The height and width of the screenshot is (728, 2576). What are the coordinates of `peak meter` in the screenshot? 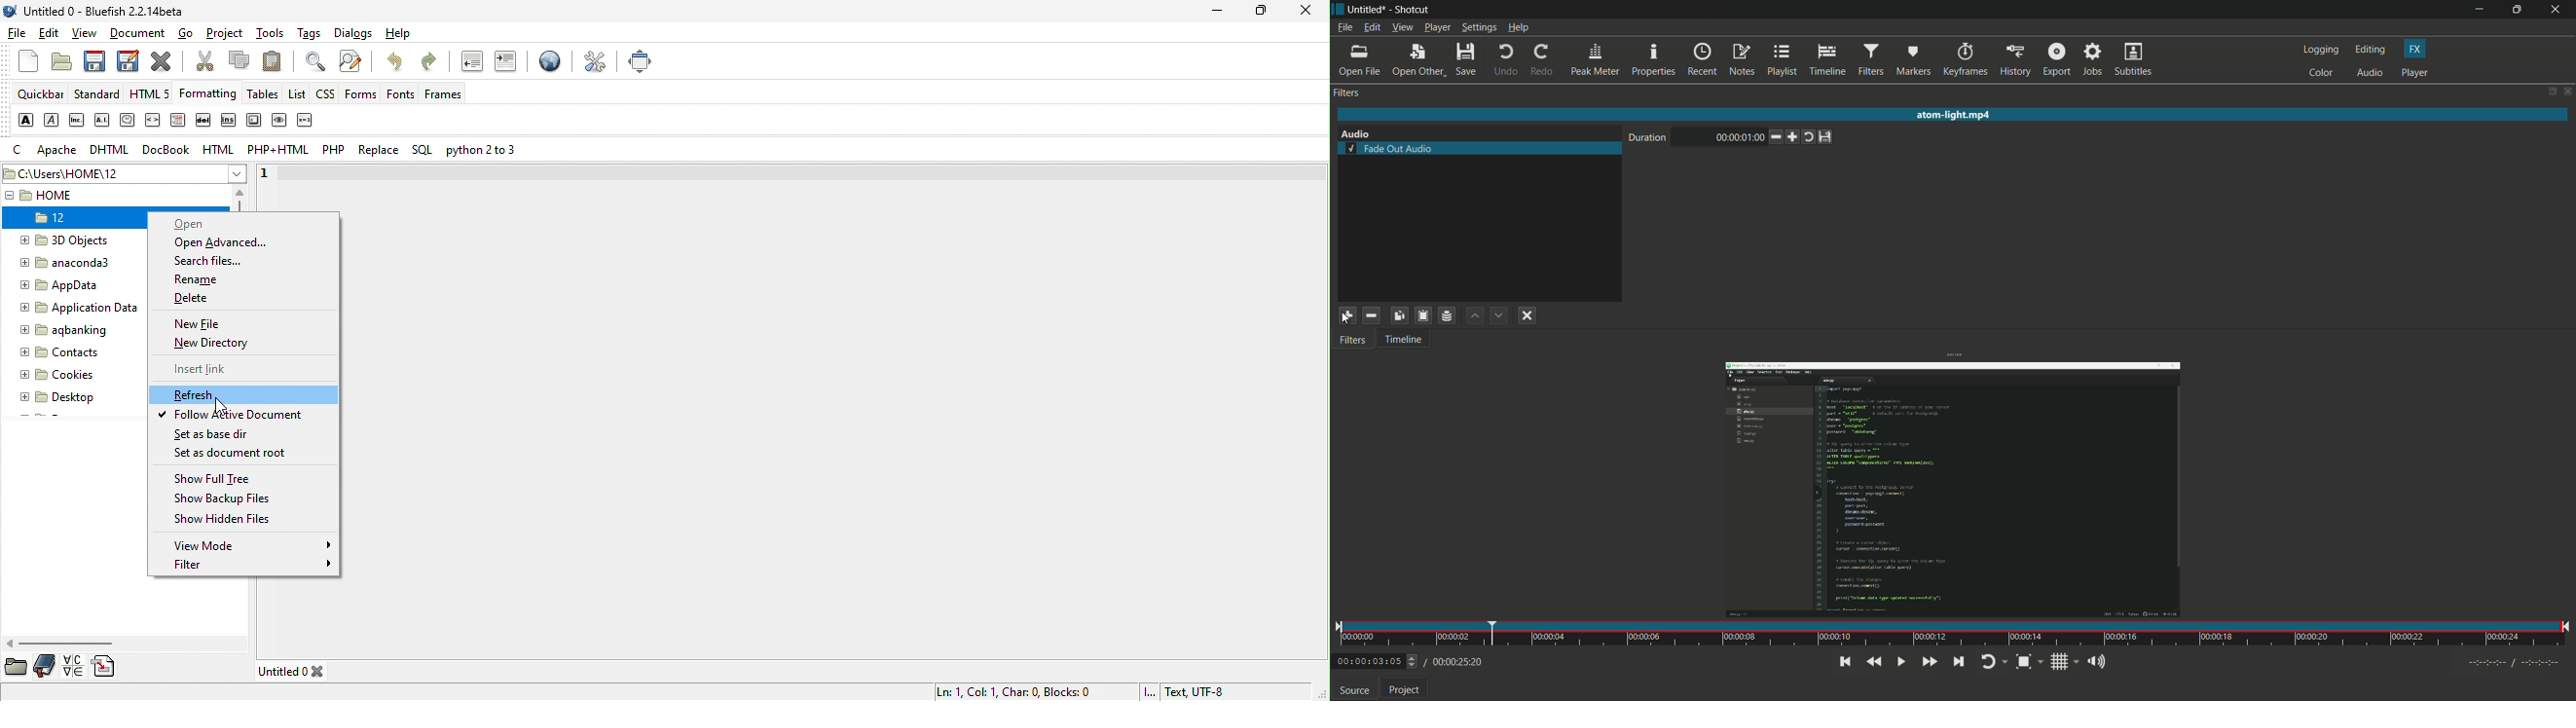 It's located at (1595, 60).